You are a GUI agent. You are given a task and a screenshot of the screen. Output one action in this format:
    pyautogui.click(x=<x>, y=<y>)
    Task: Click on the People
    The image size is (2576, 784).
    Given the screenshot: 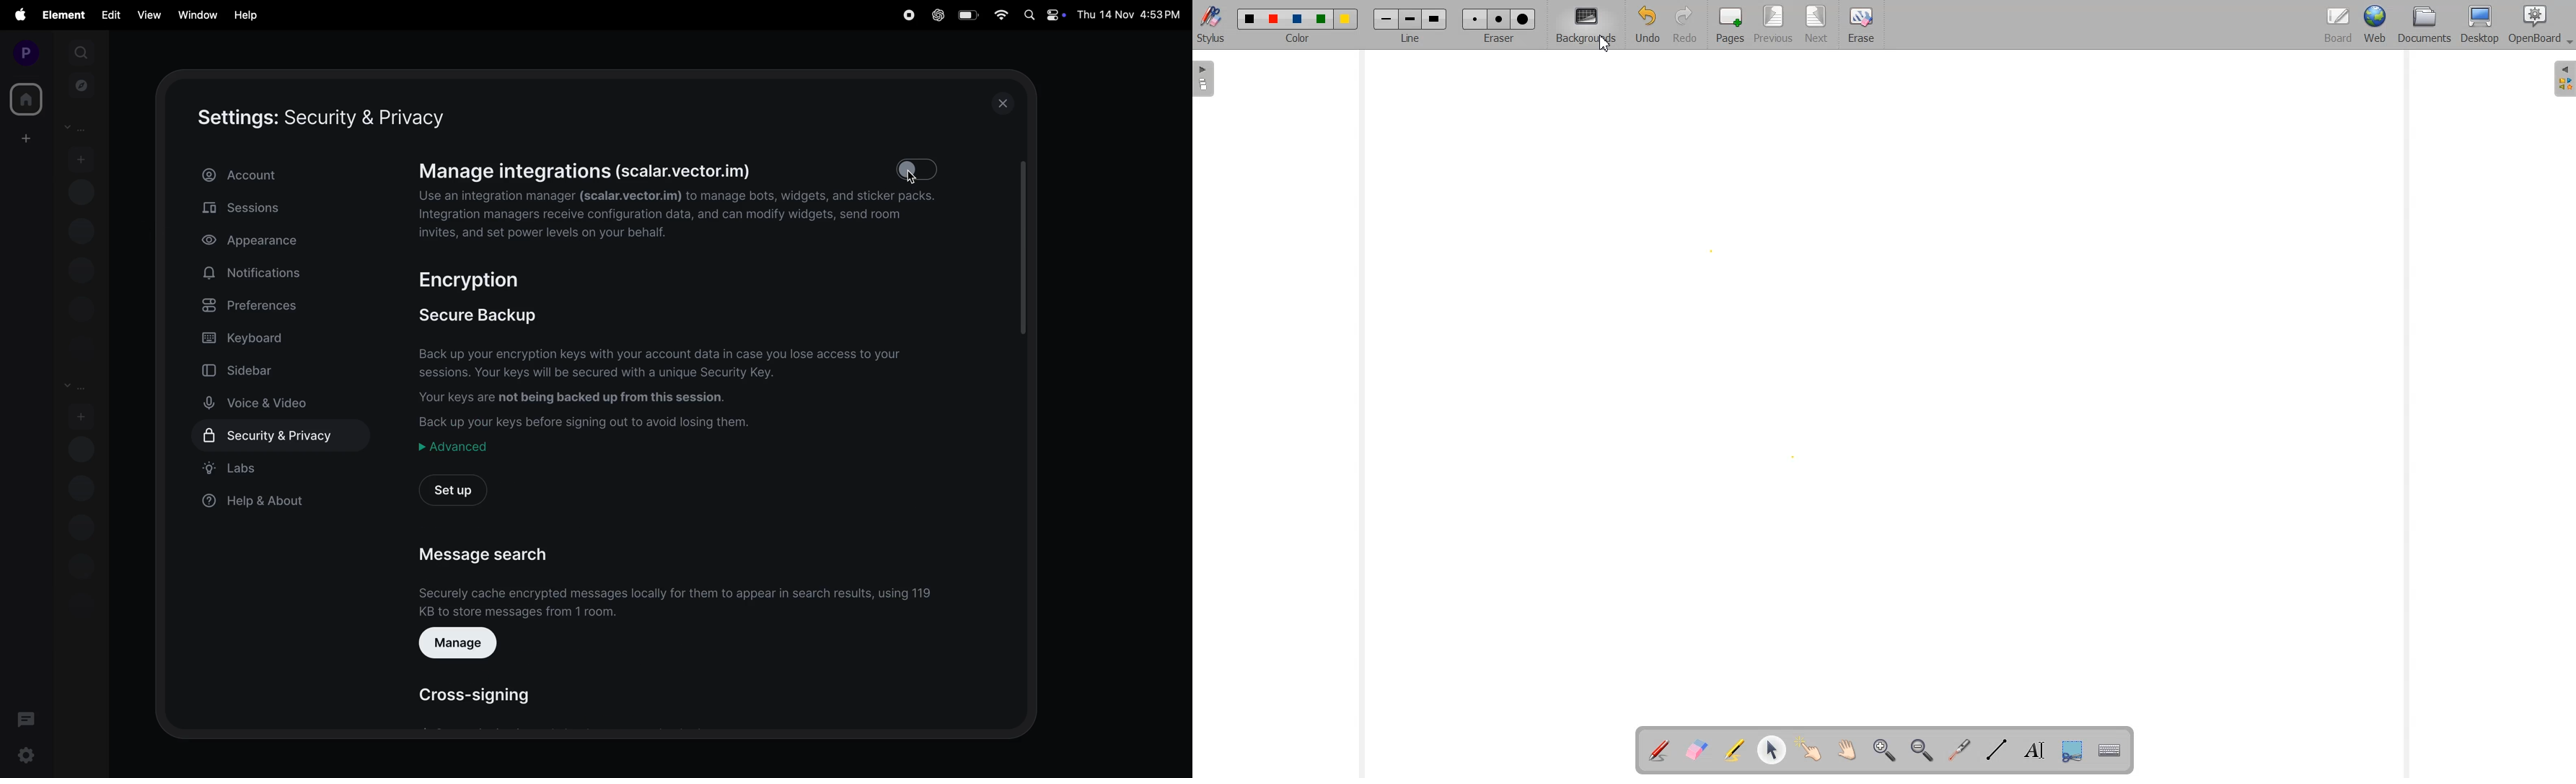 What is the action you would take?
    pyautogui.click(x=78, y=129)
    